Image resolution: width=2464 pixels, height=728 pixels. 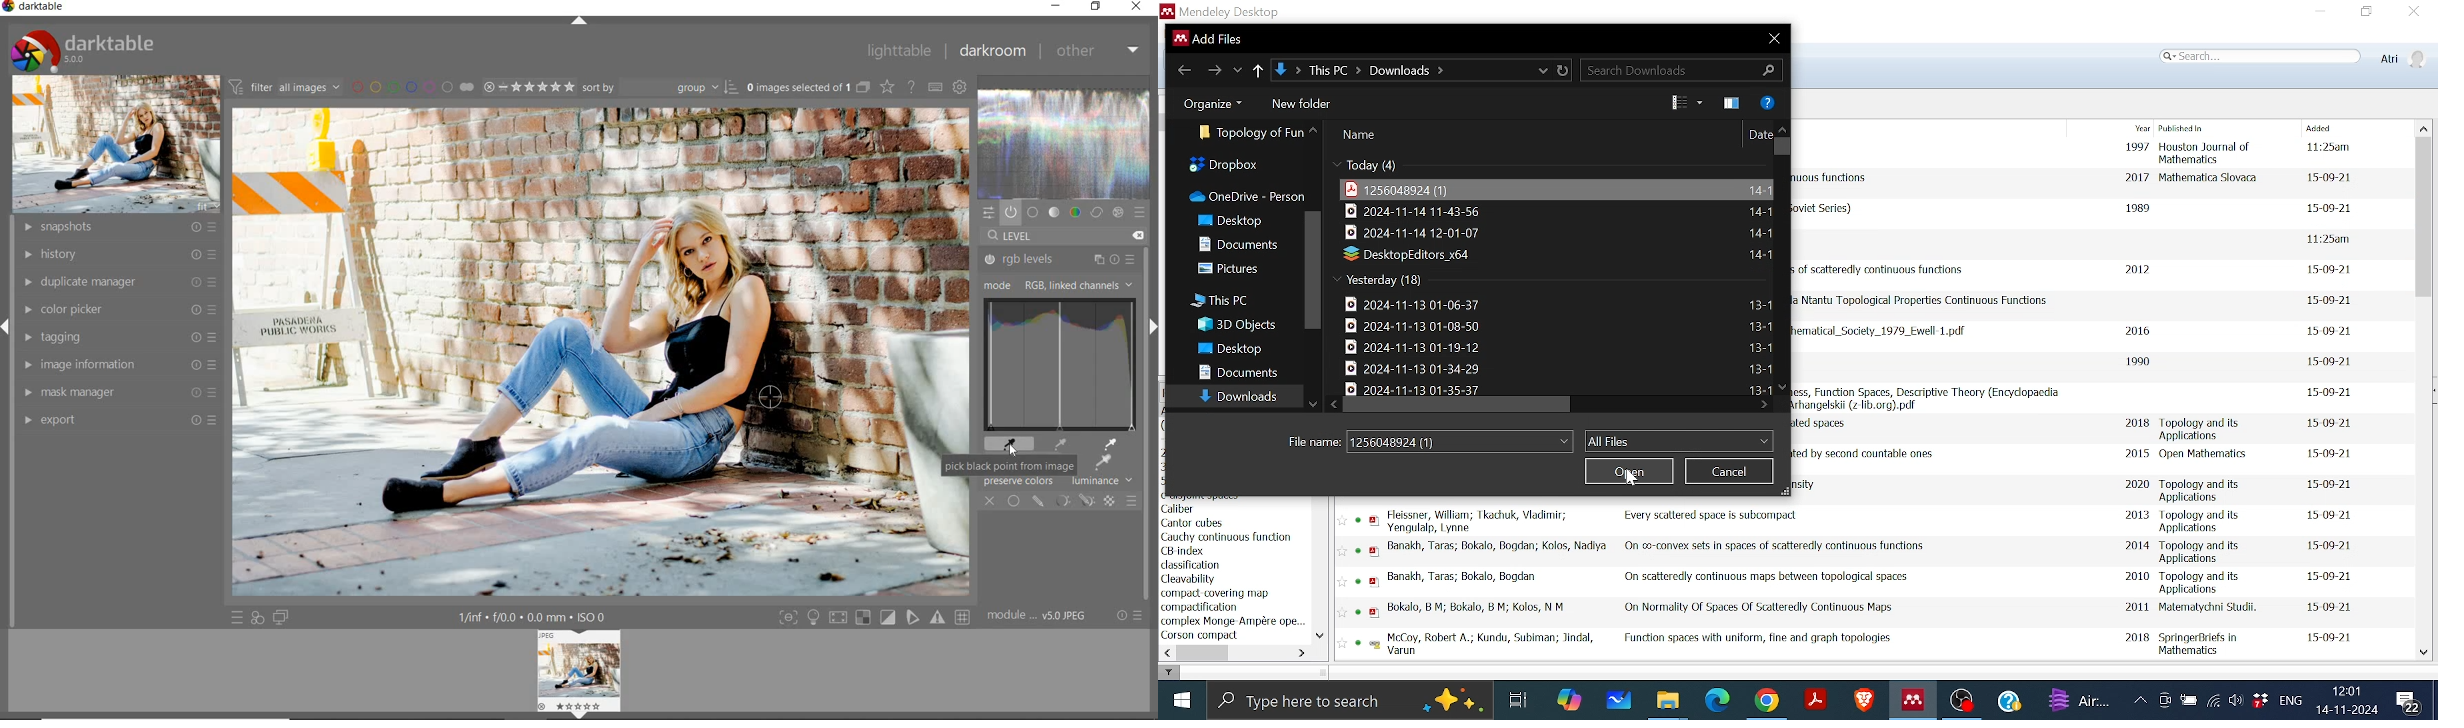 I want to click on Published in, so click(x=2201, y=644).